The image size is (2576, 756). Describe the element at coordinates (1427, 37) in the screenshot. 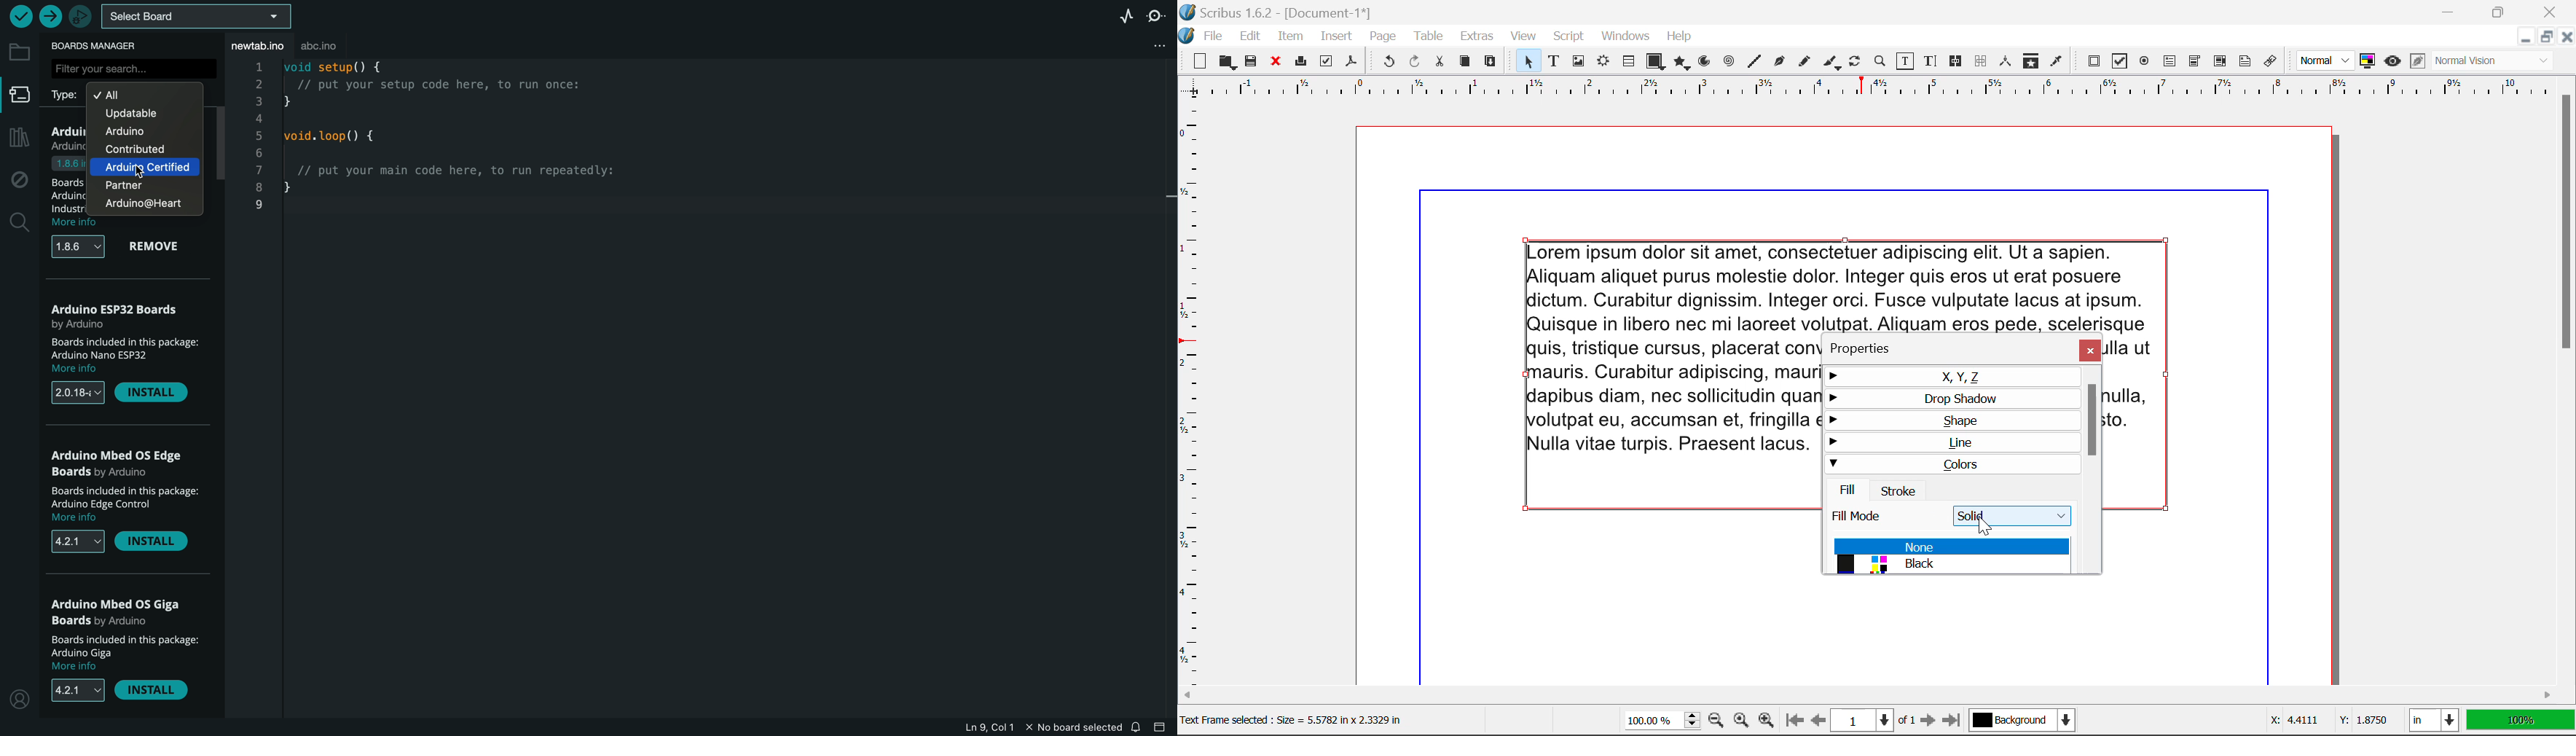

I see `Table` at that location.